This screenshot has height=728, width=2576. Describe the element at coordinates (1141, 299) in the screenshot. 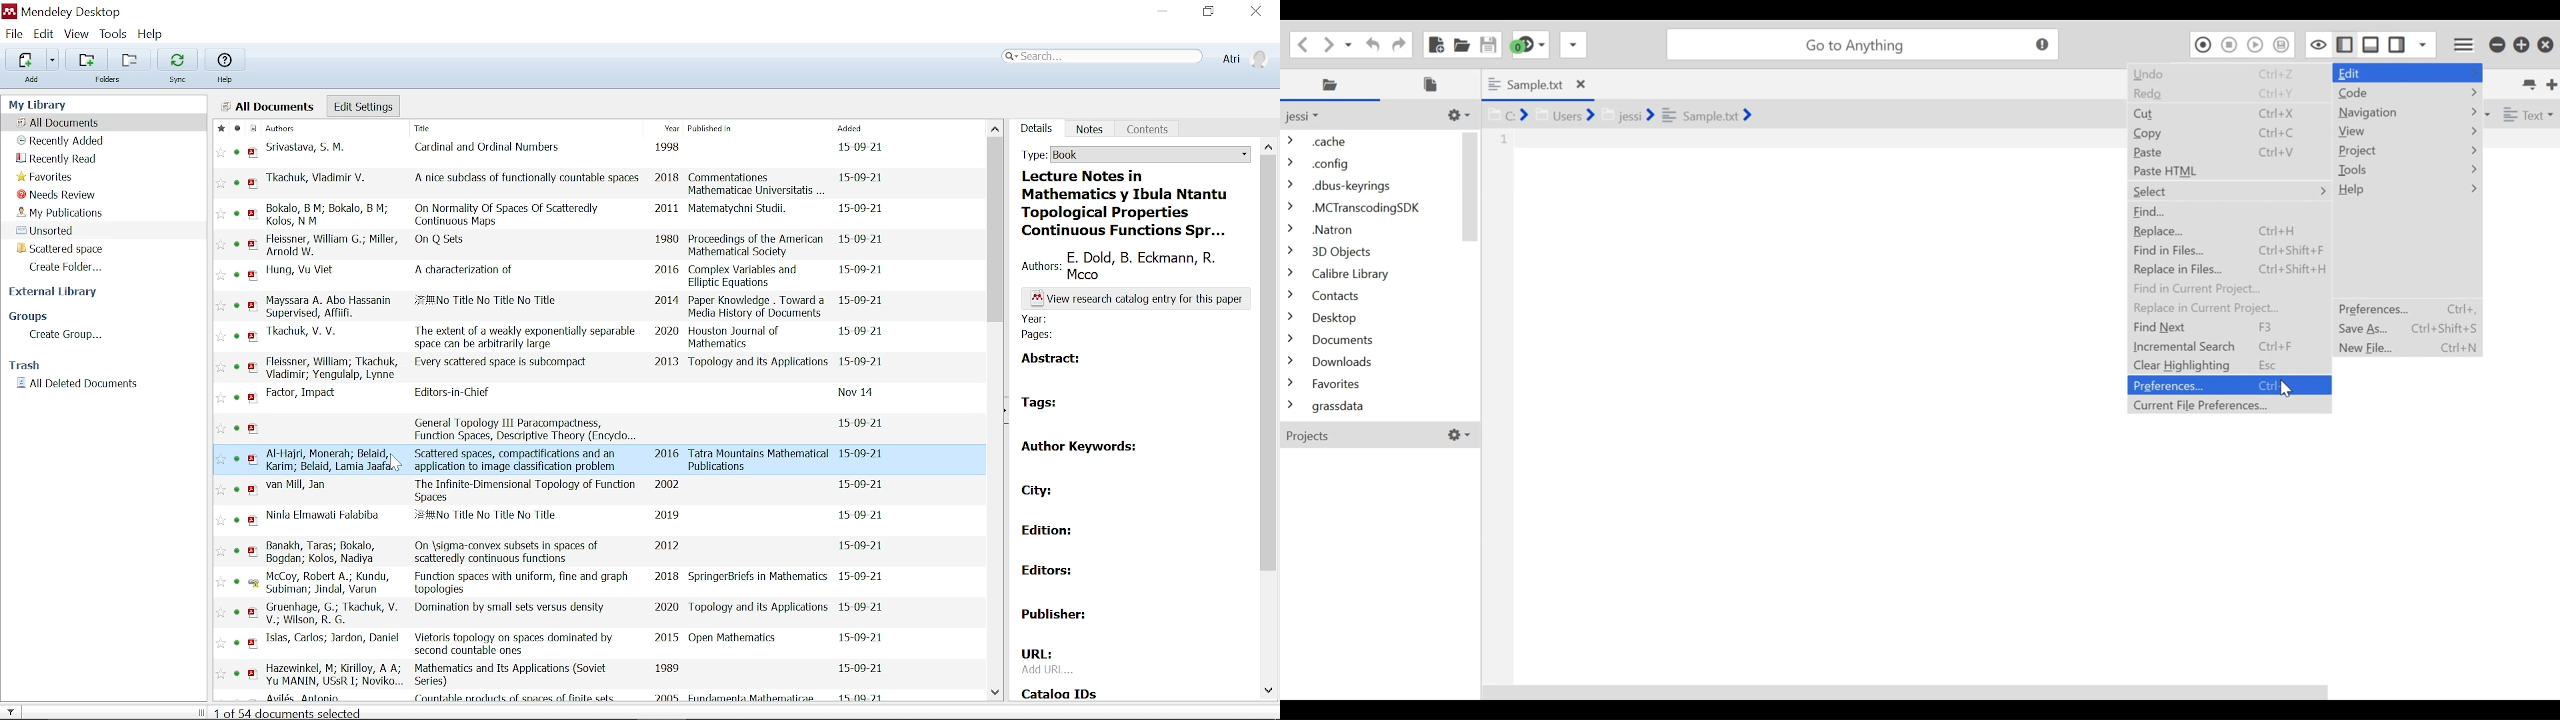

I see `text` at that location.